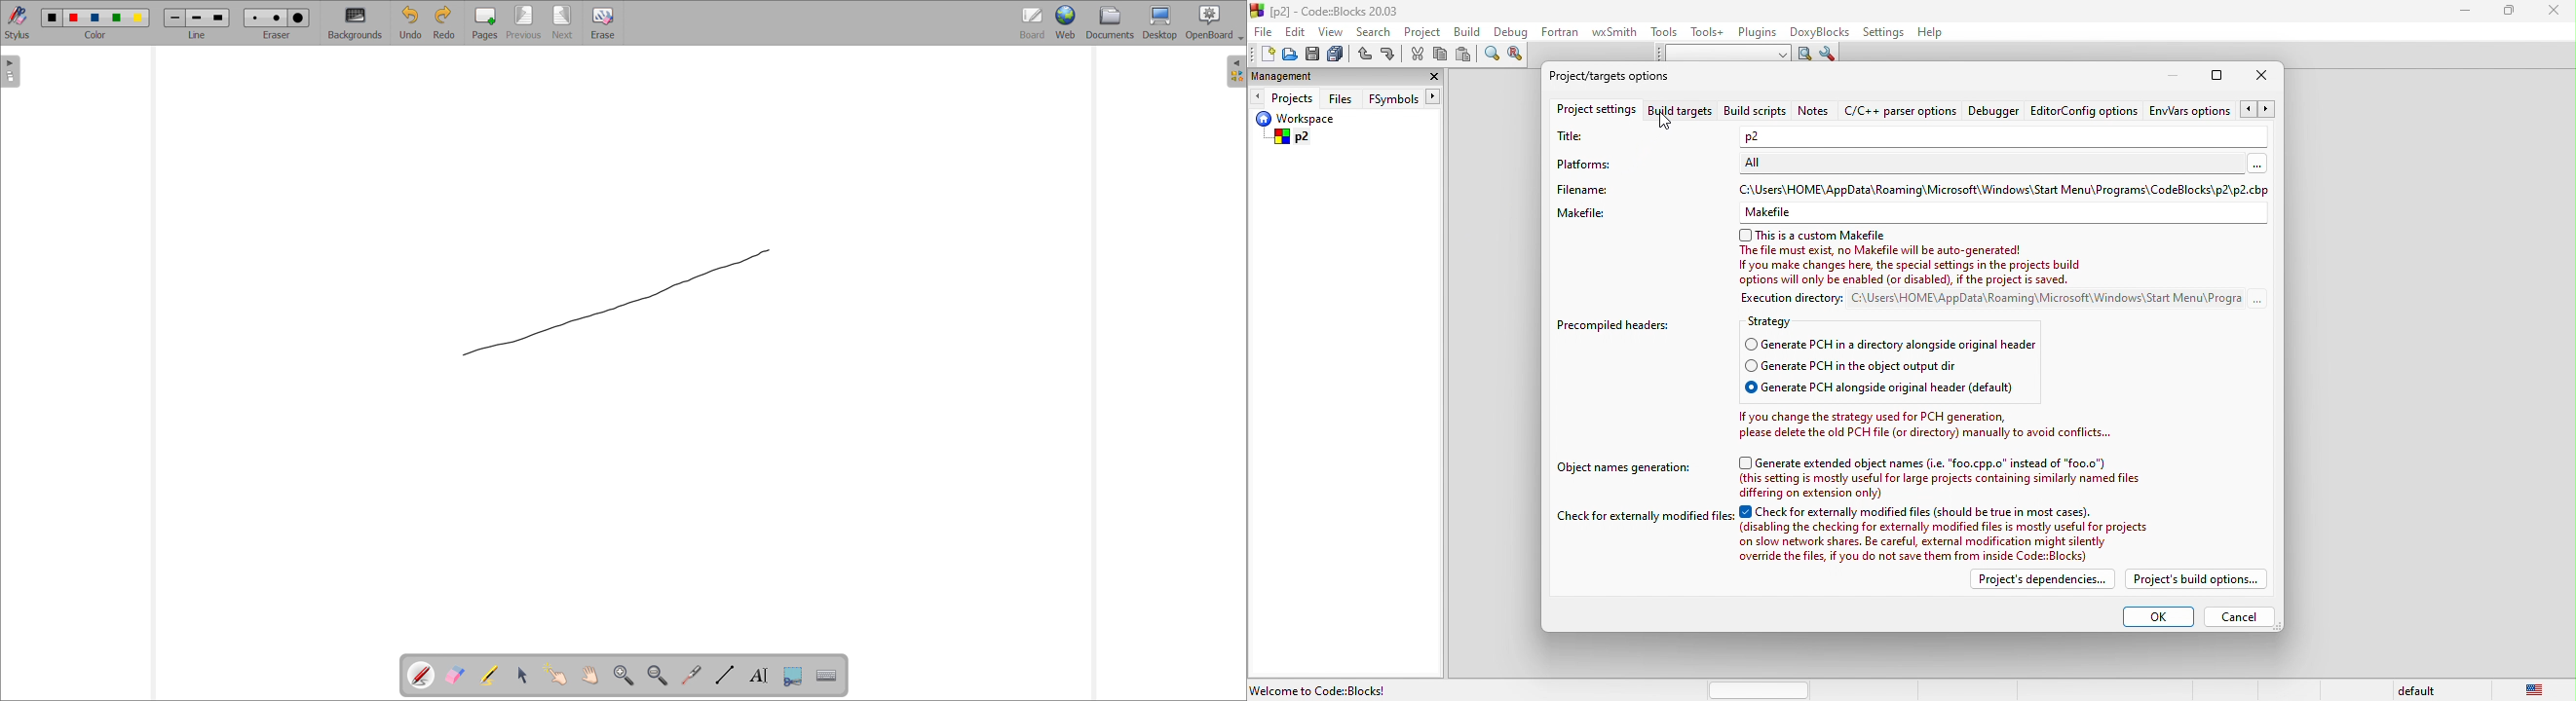 This screenshot has height=728, width=2576. What do you see at coordinates (1755, 112) in the screenshot?
I see `build script notes` at bounding box center [1755, 112].